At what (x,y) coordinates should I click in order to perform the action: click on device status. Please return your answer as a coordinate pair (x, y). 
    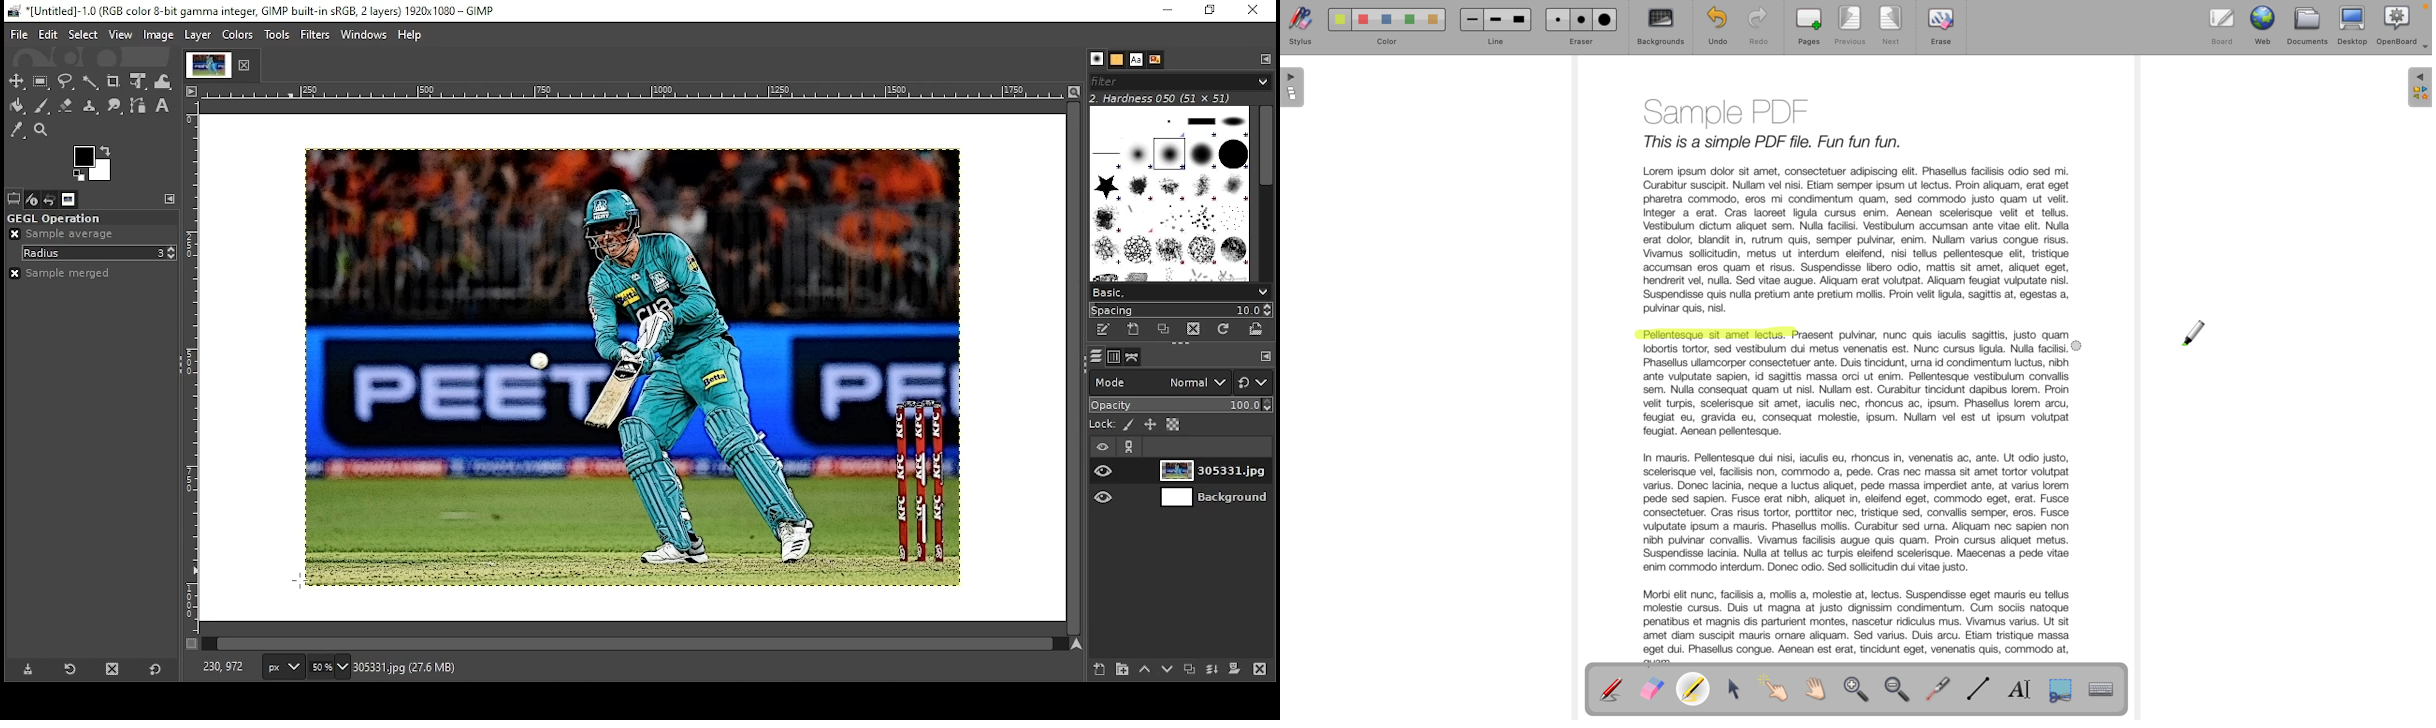
    Looking at the image, I should click on (32, 199).